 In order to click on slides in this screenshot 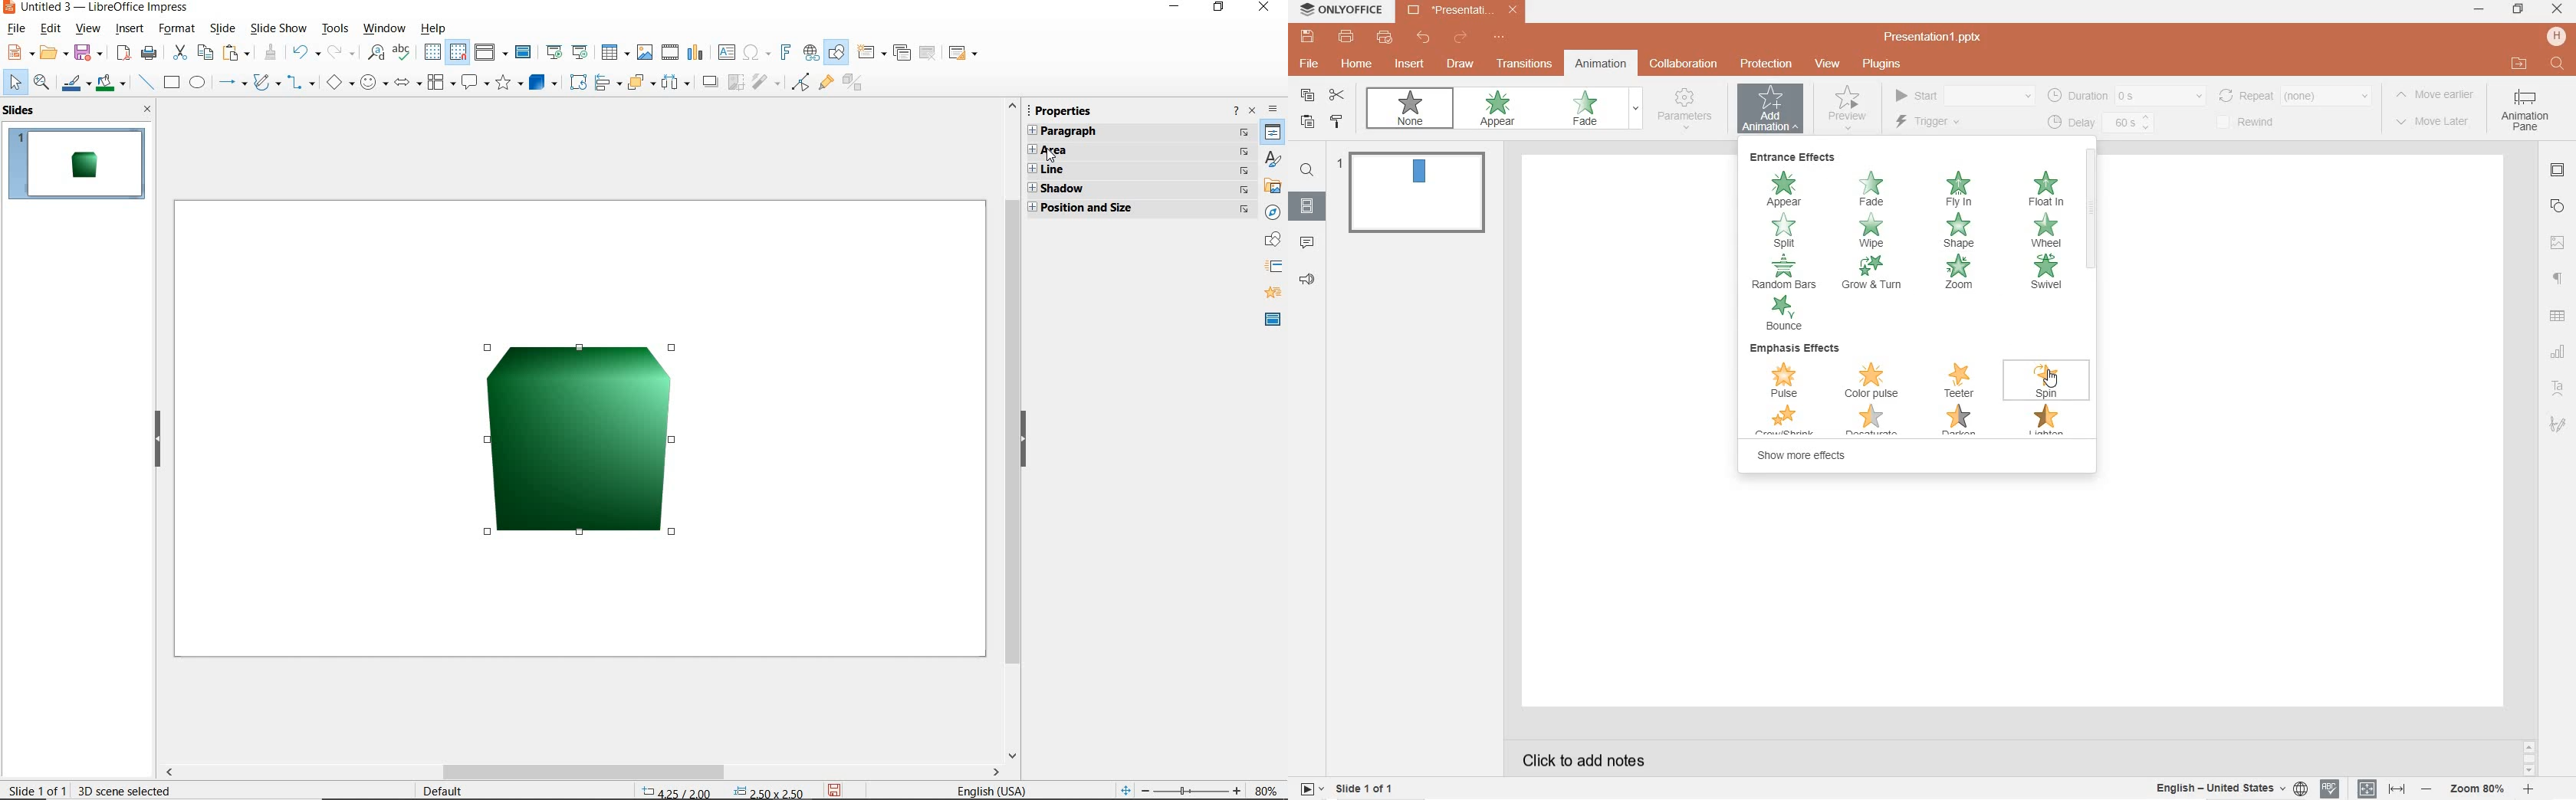, I will do `click(1306, 203)`.